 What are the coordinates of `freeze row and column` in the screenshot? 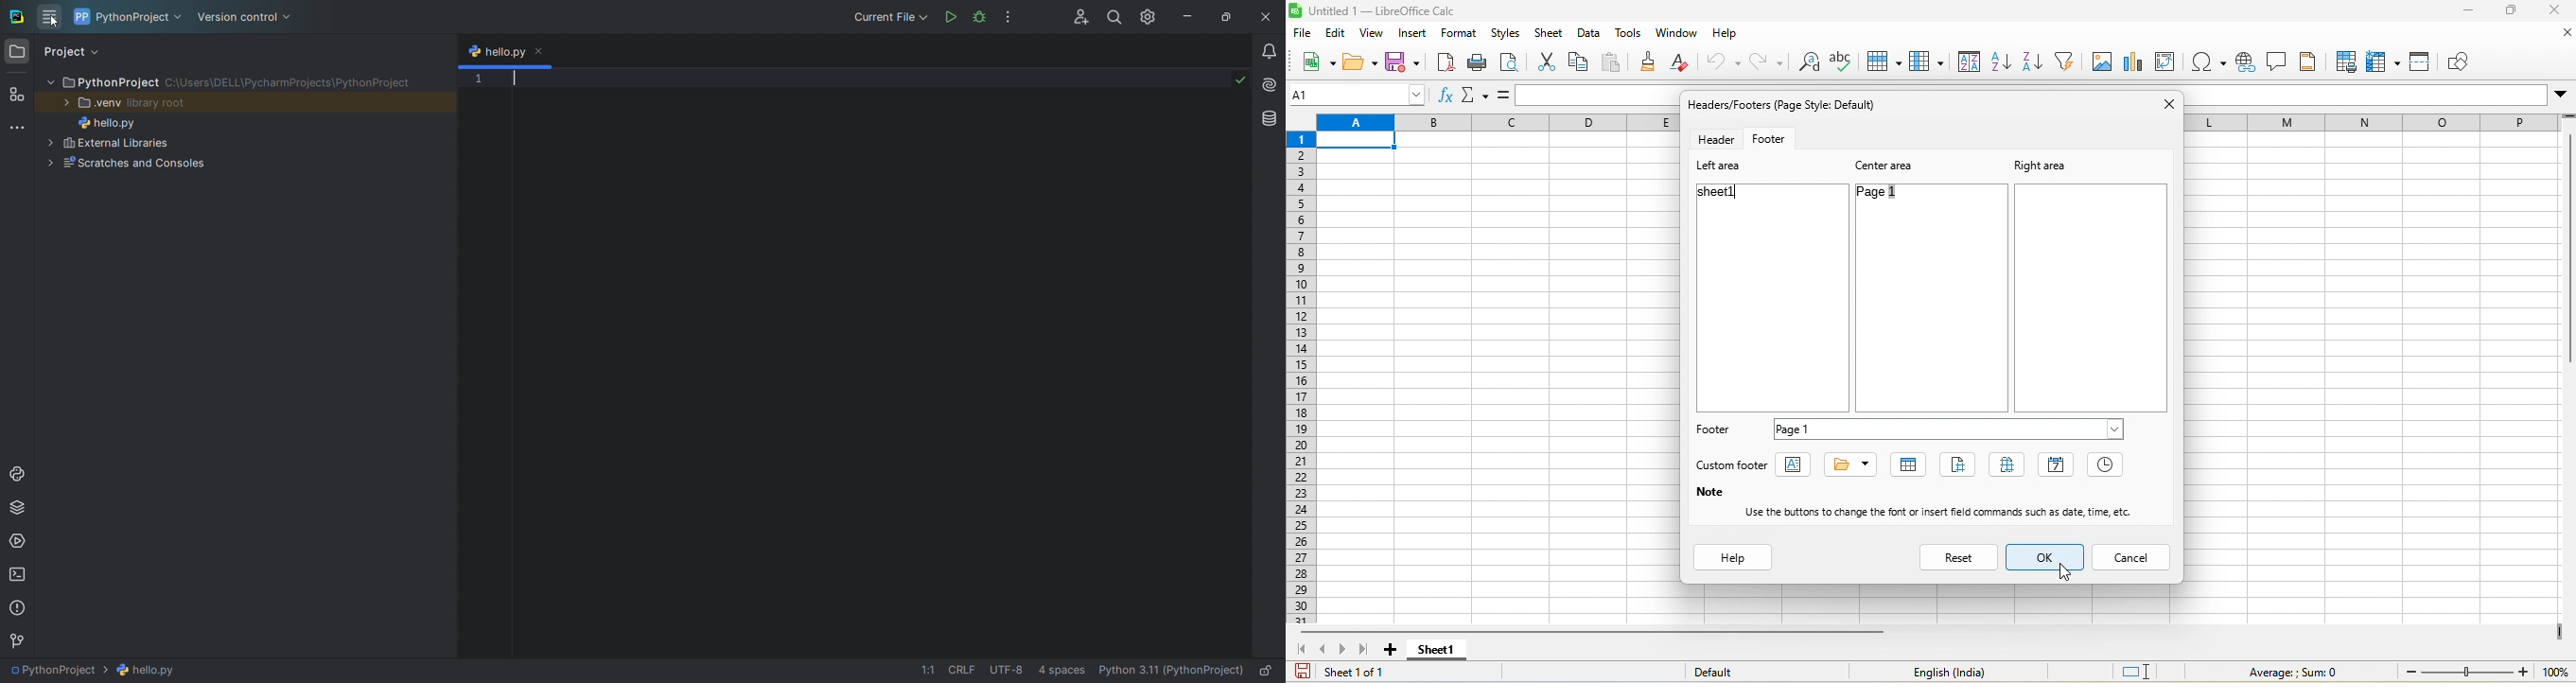 It's located at (2381, 60).